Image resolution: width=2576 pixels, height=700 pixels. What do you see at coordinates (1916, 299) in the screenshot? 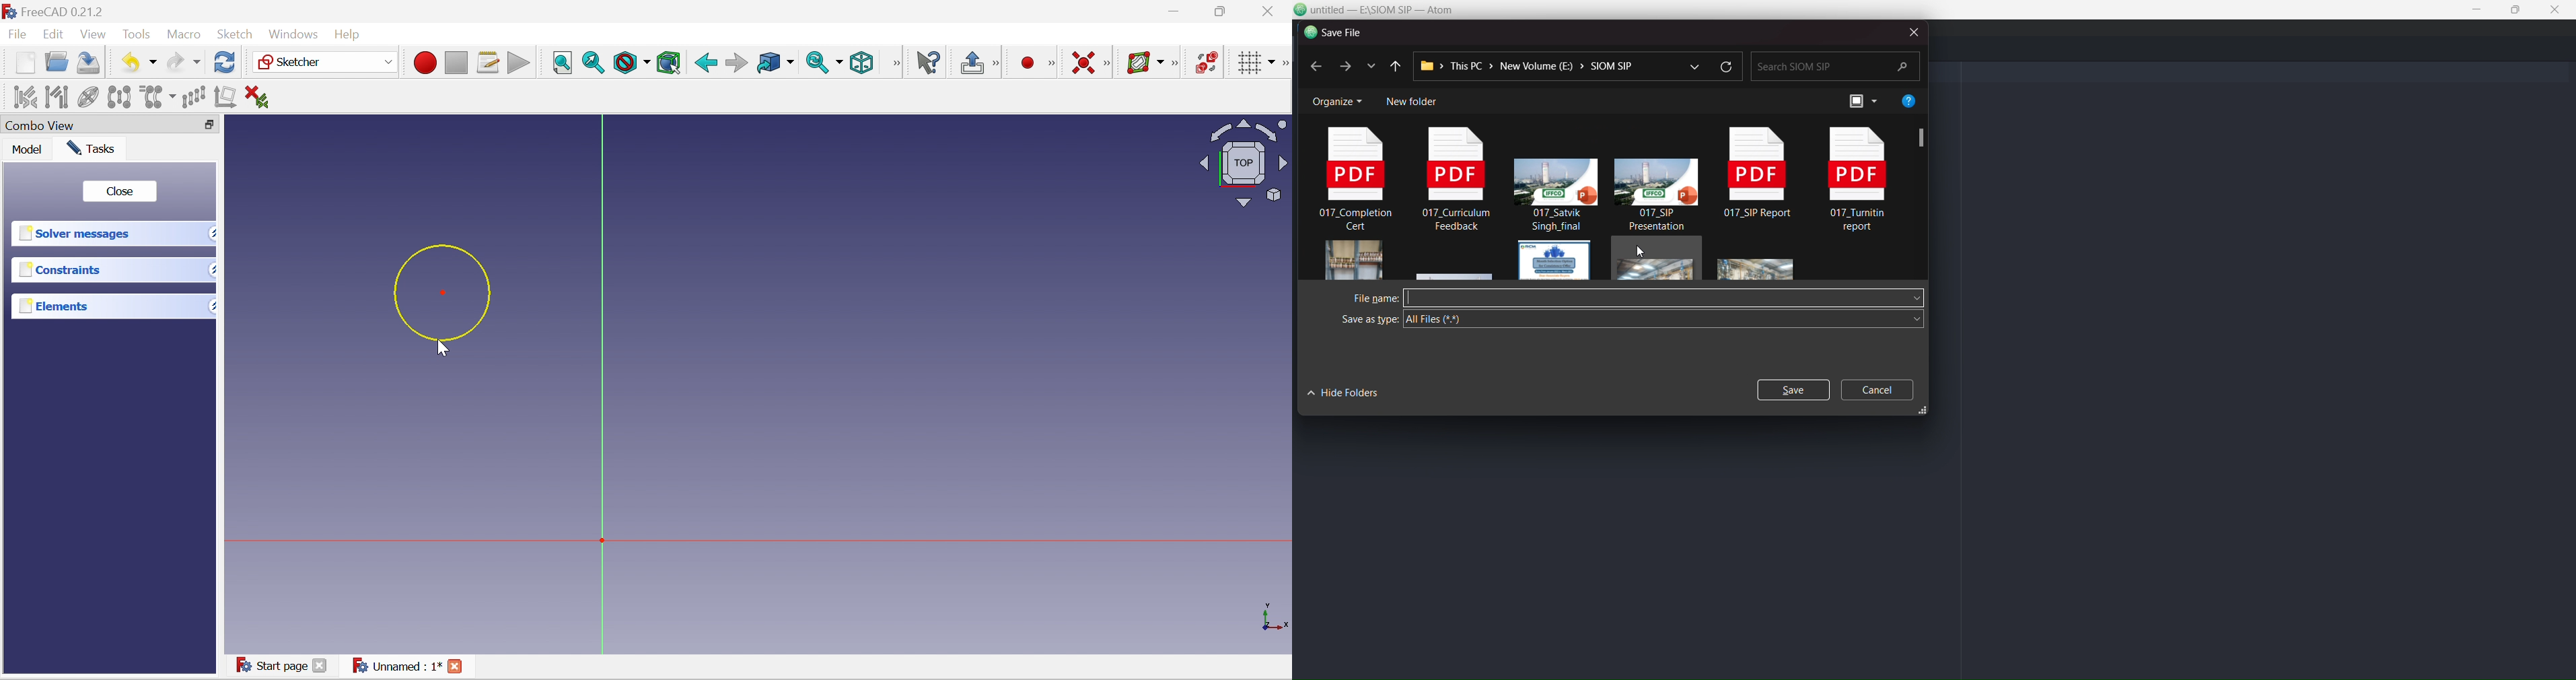
I see `file name dropdown` at bounding box center [1916, 299].